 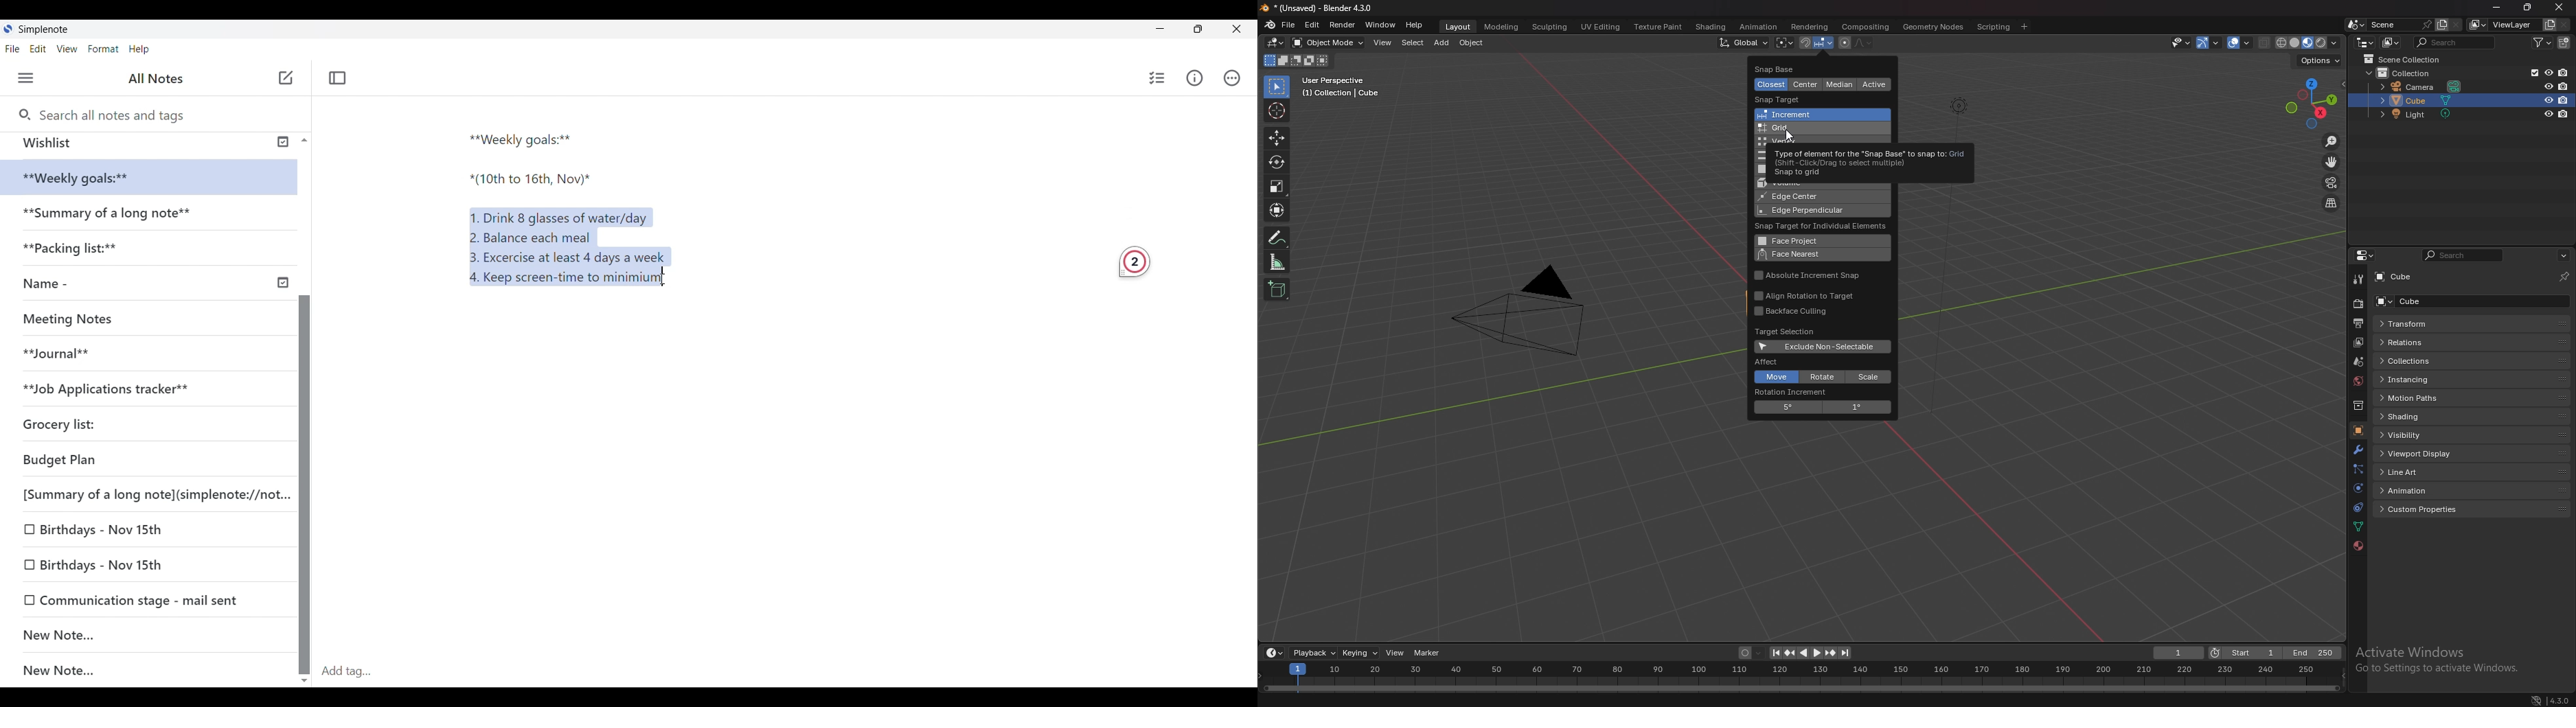 What do you see at coordinates (1842, 84) in the screenshot?
I see `median` at bounding box center [1842, 84].